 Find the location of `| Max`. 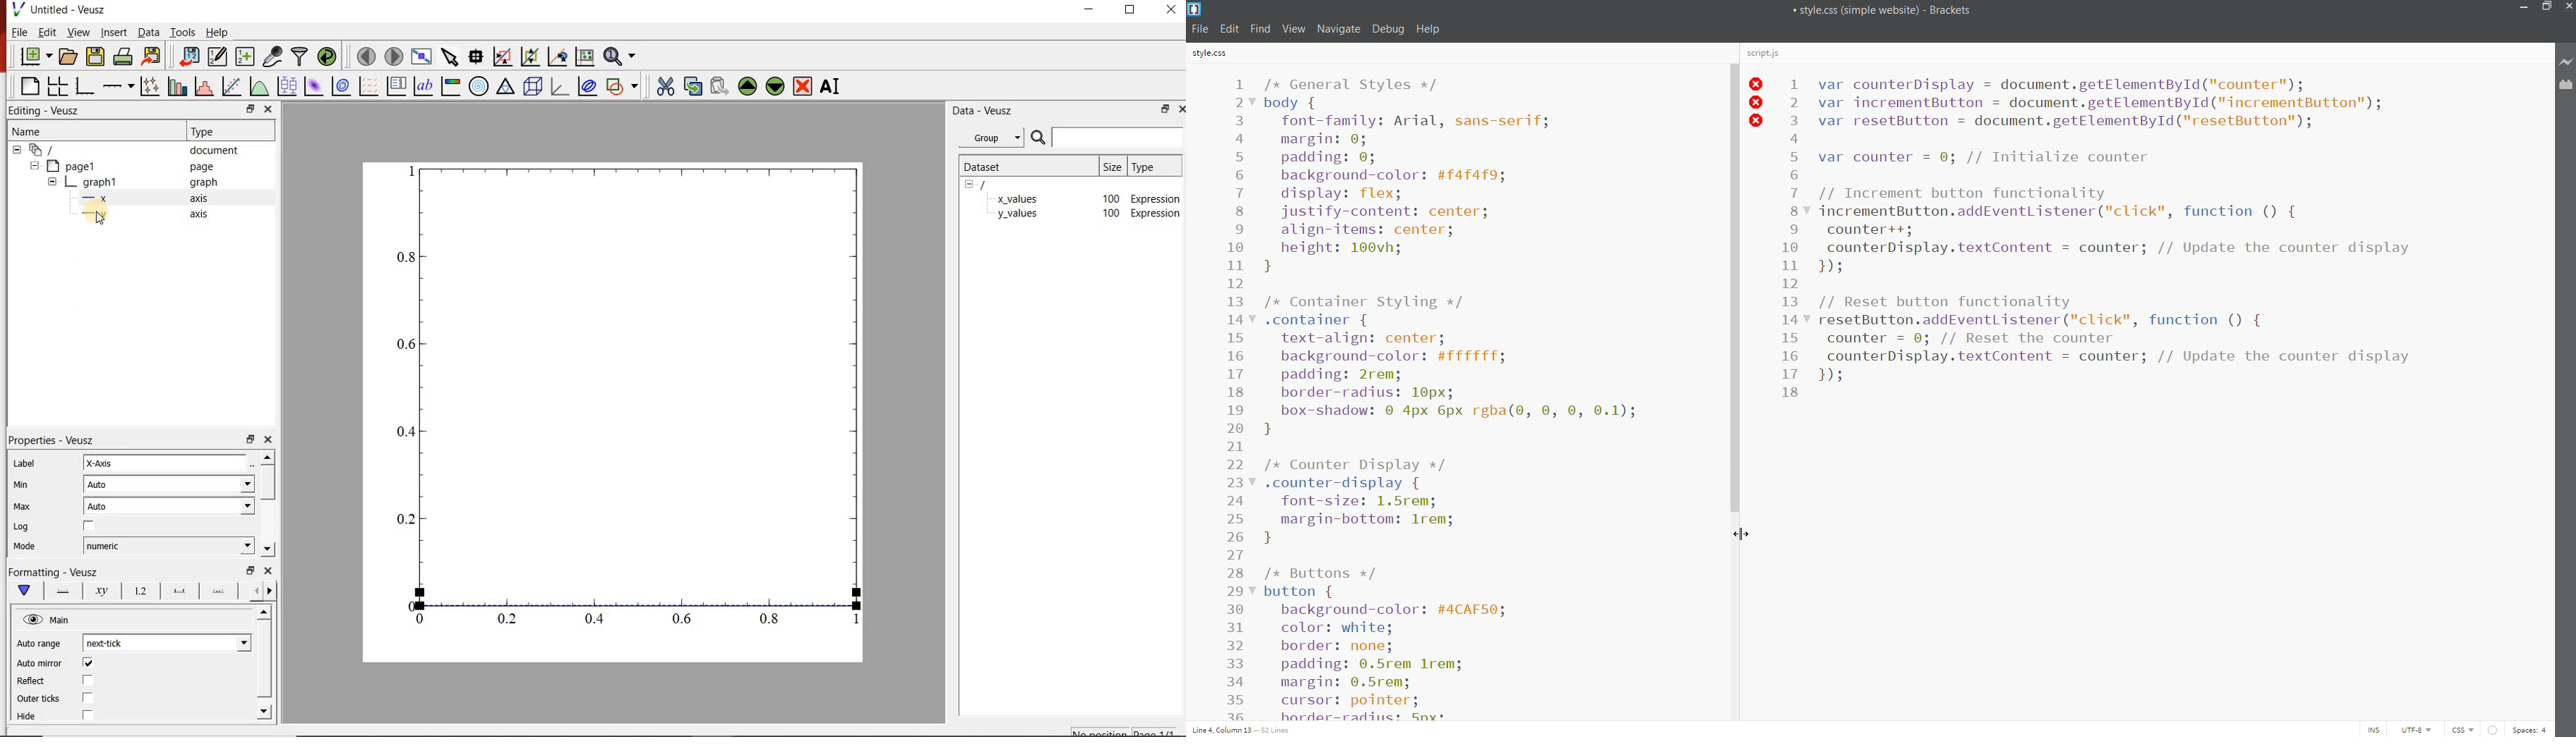

| Max is located at coordinates (23, 508).